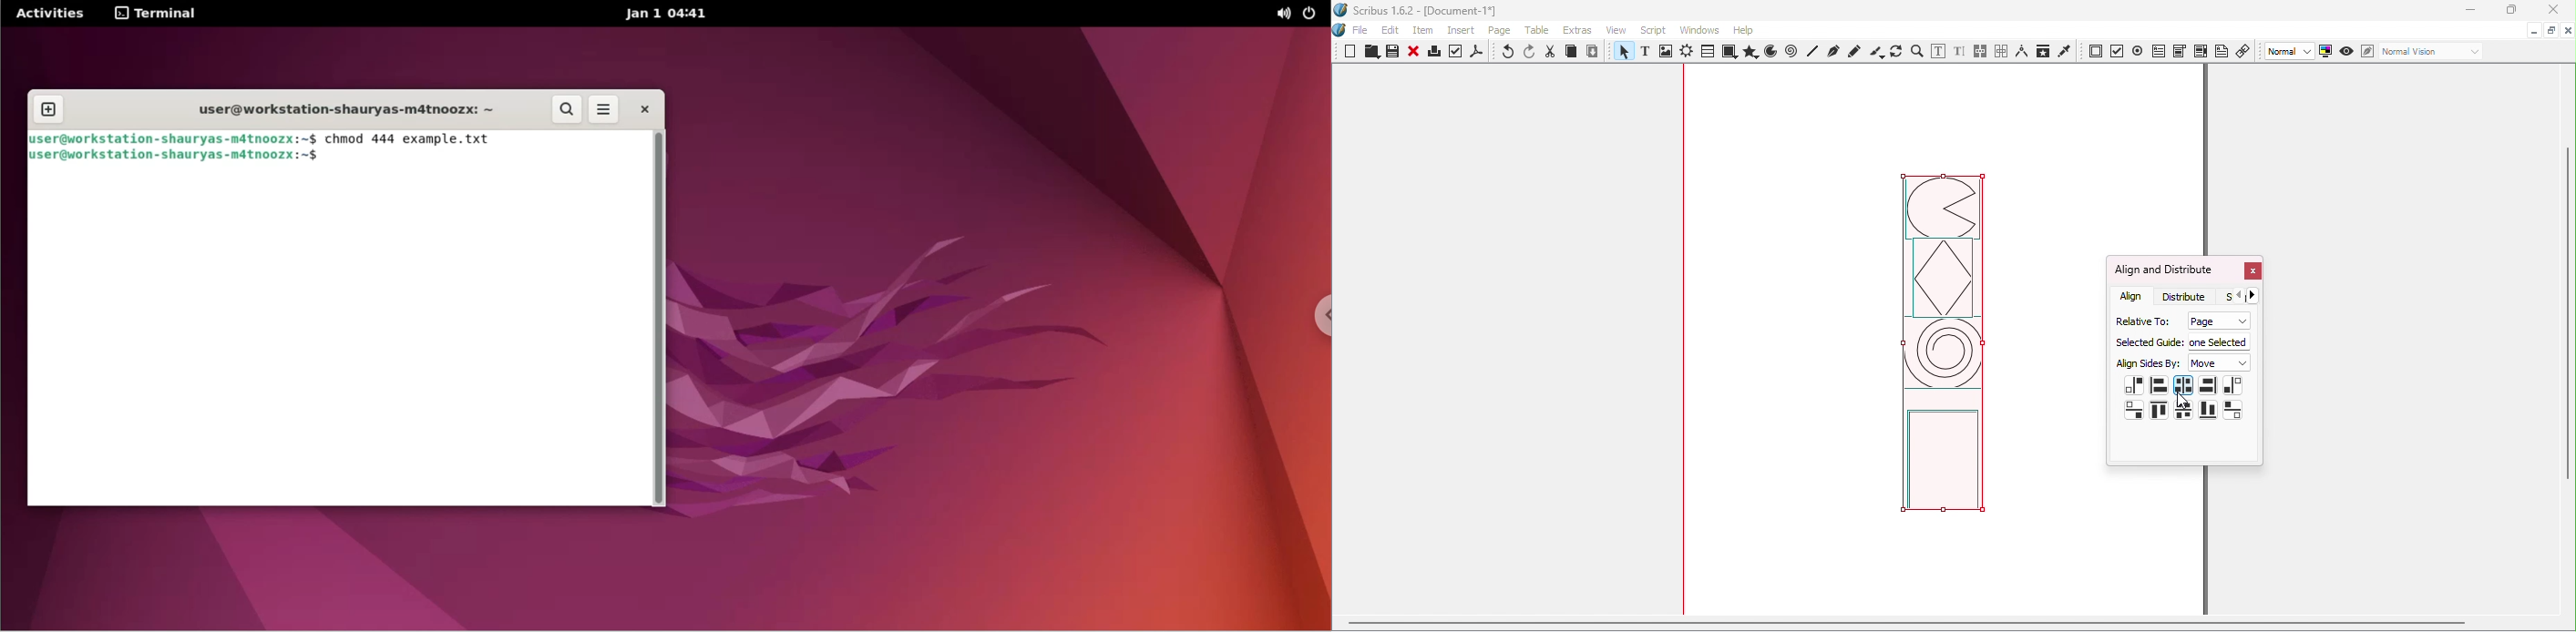  What do you see at coordinates (1749, 52) in the screenshot?
I see `Polygon` at bounding box center [1749, 52].